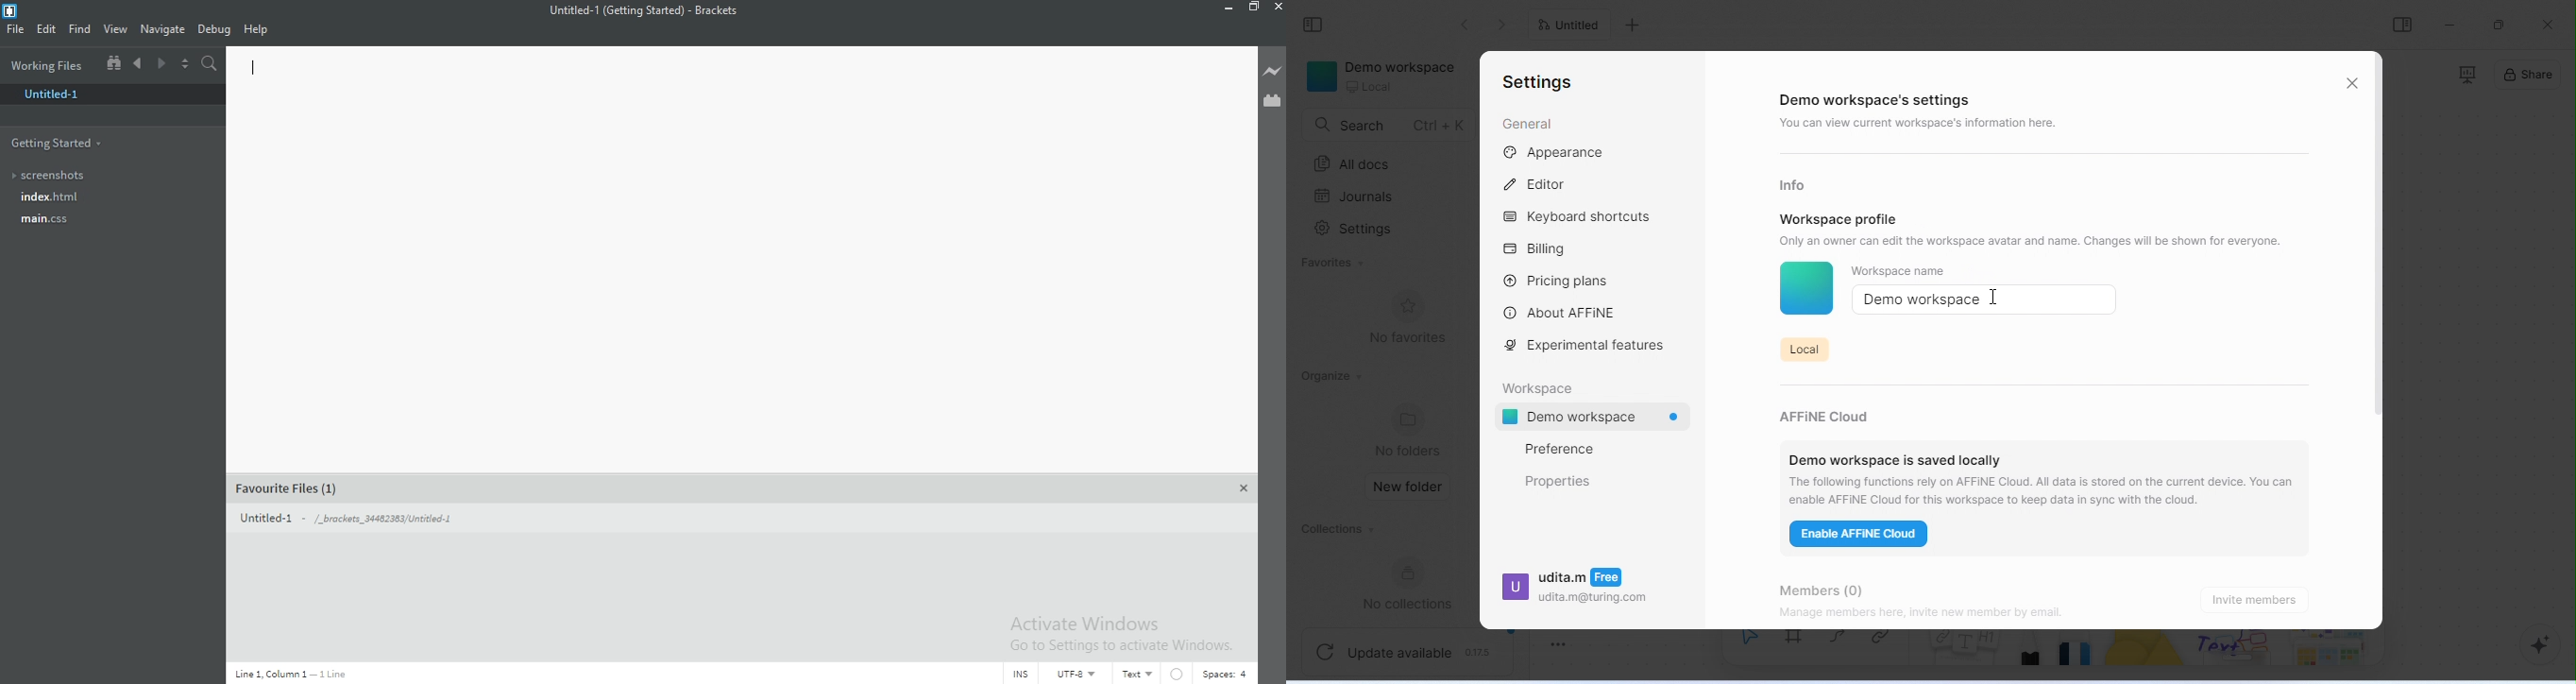 The height and width of the screenshot is (700, 2576). I want to click on open or close side bar, so click(2402, 25).